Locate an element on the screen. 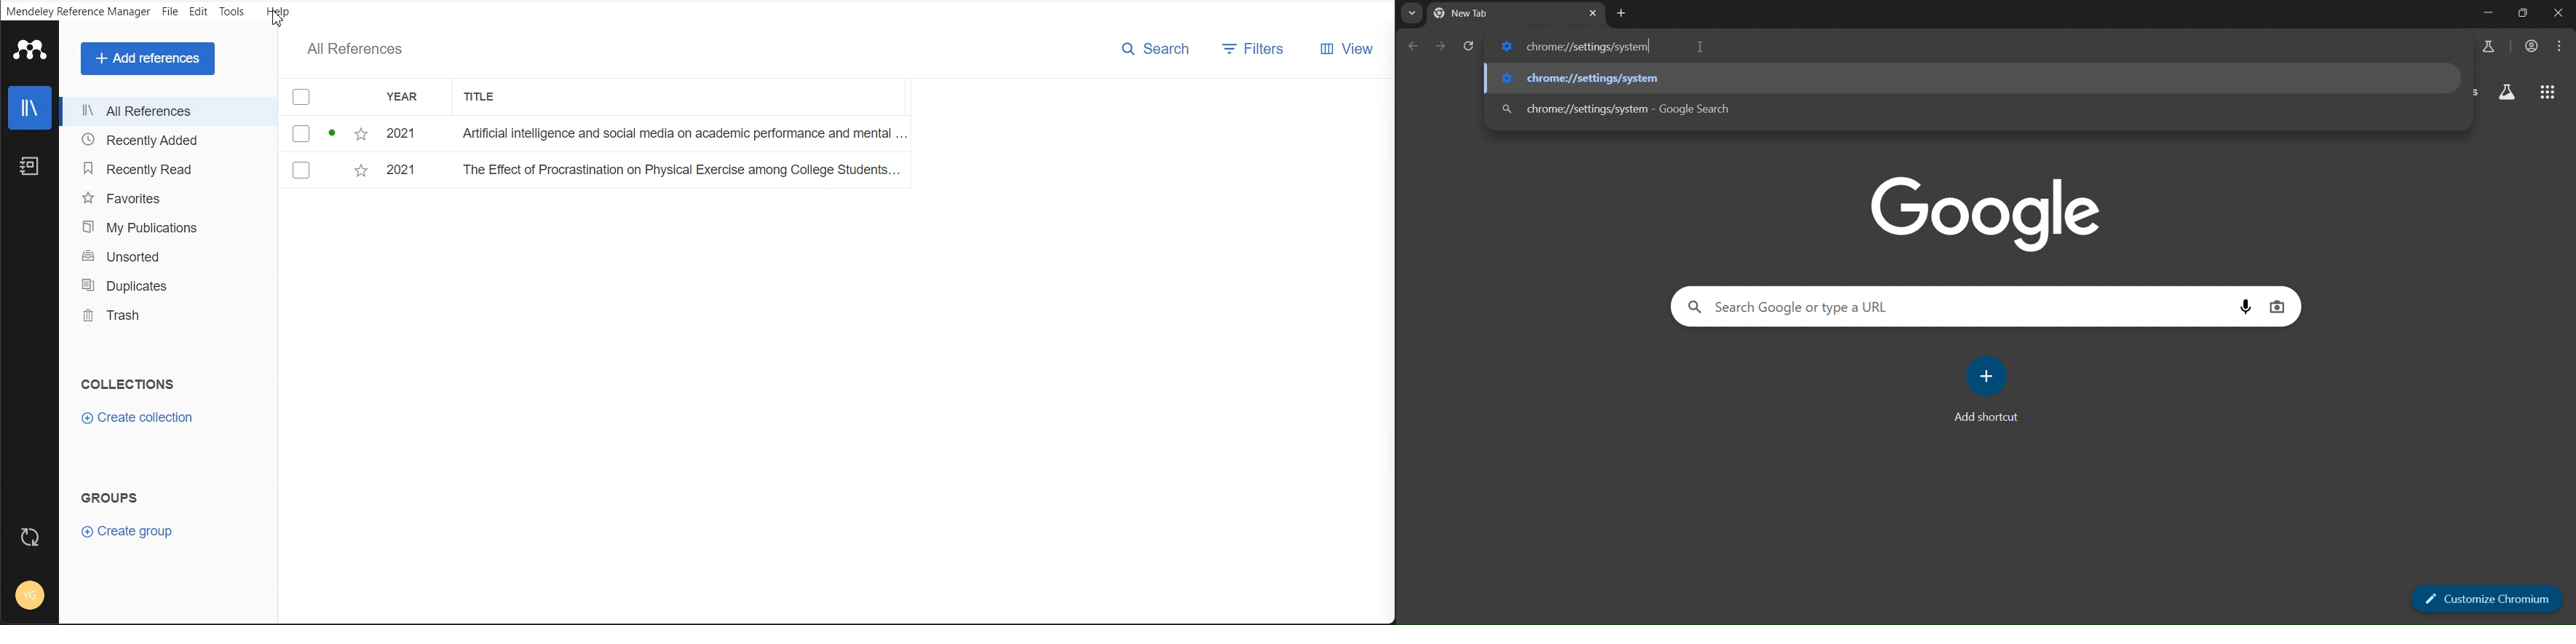 The image size is (2576, 644). go back one page is located at coordinates (1412, 47).